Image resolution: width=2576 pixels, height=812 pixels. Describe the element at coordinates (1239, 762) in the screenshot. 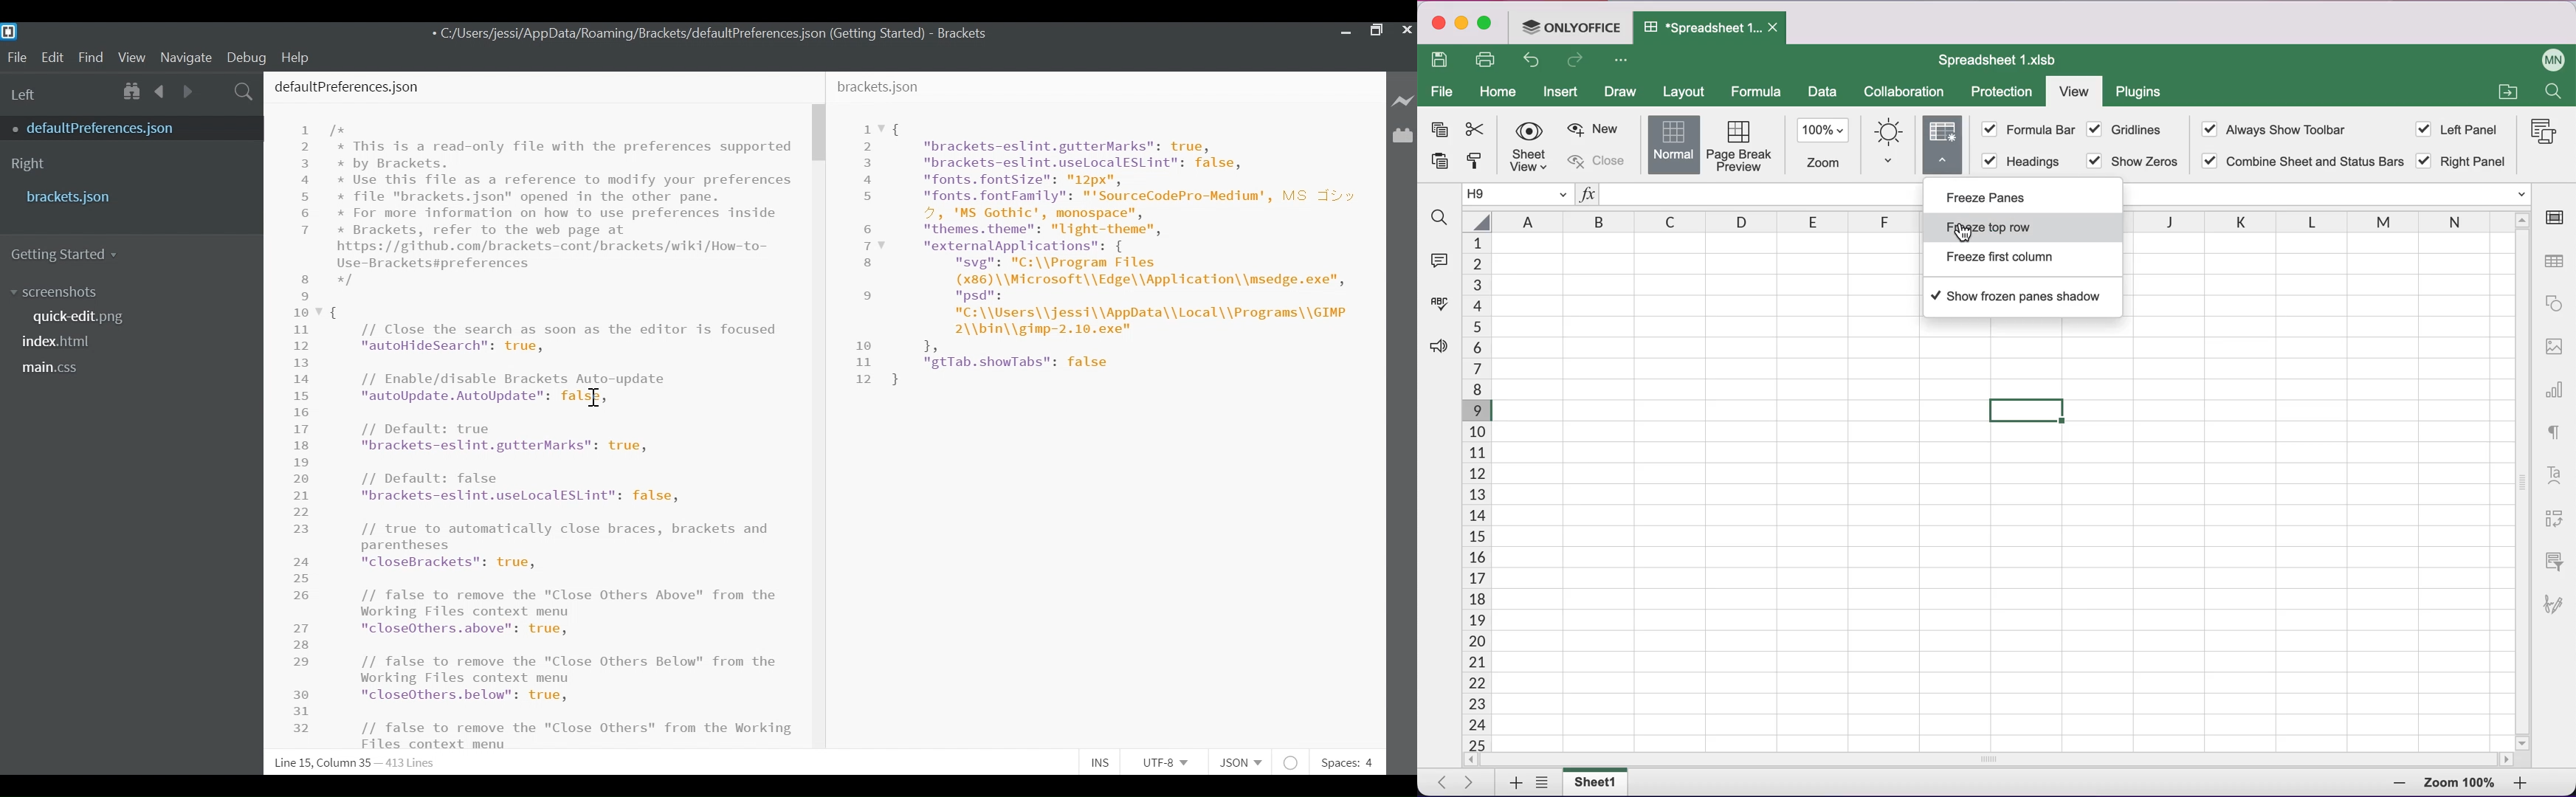

I see `Select File Type` at that location.